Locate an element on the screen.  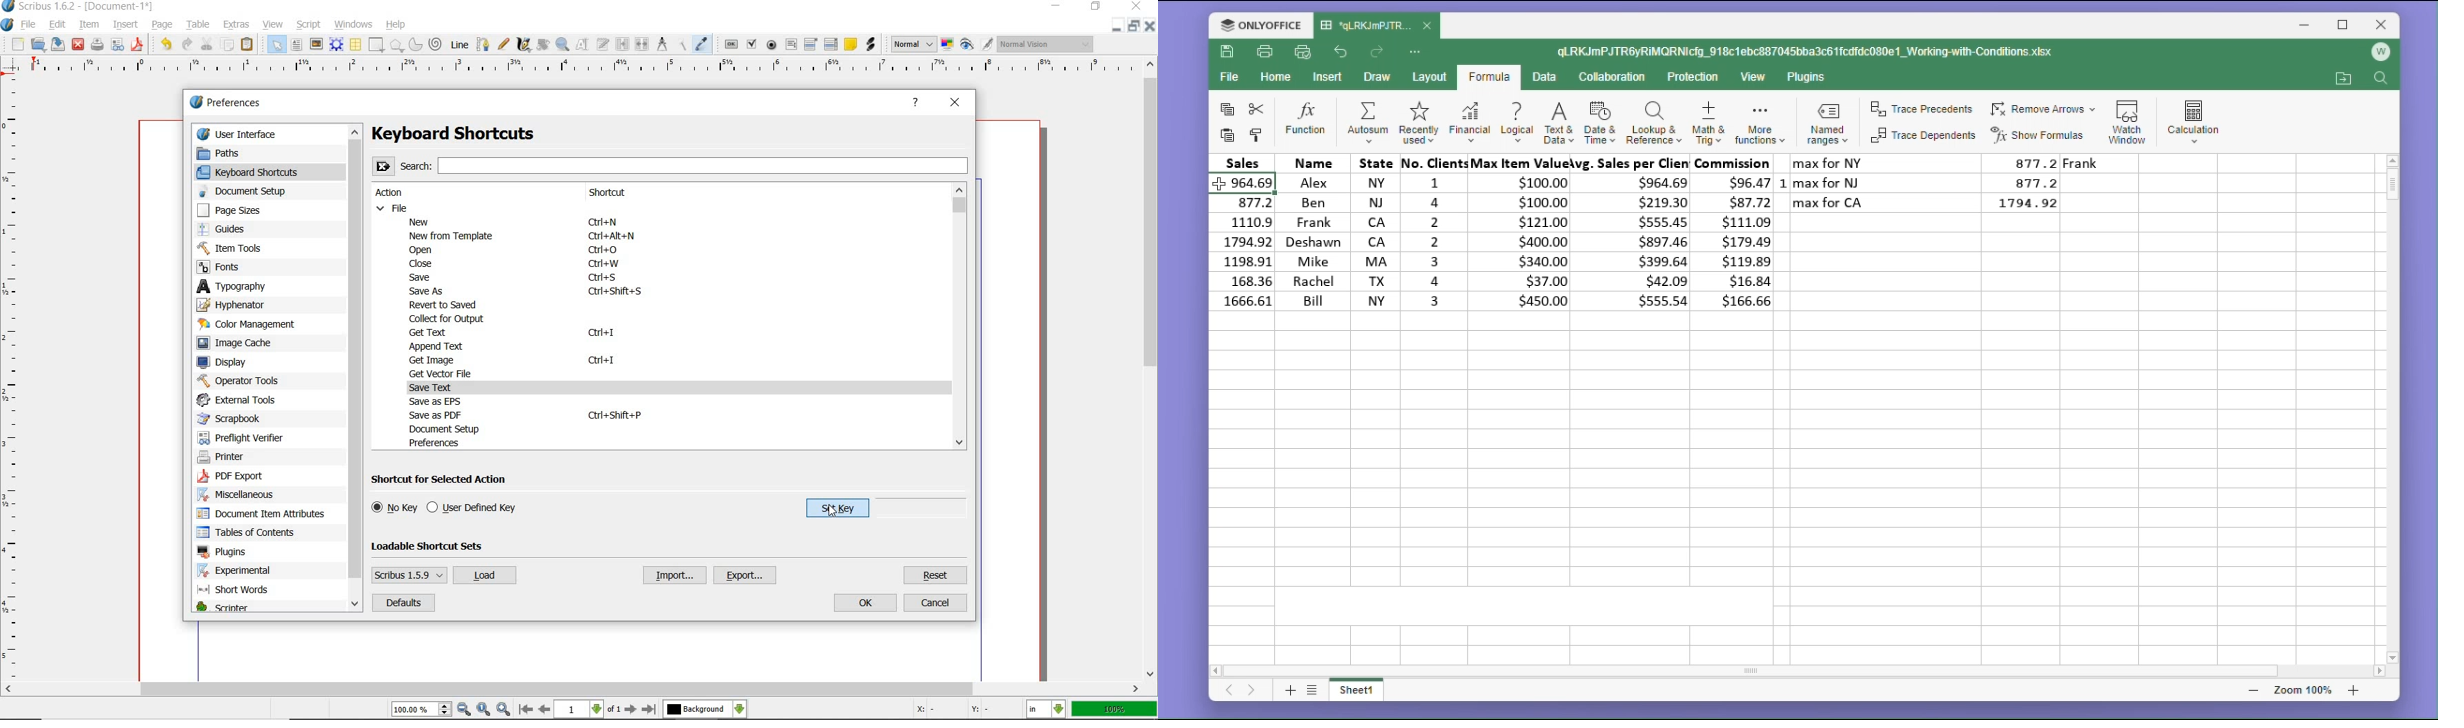
ruler is located at coordinates (12, 381).